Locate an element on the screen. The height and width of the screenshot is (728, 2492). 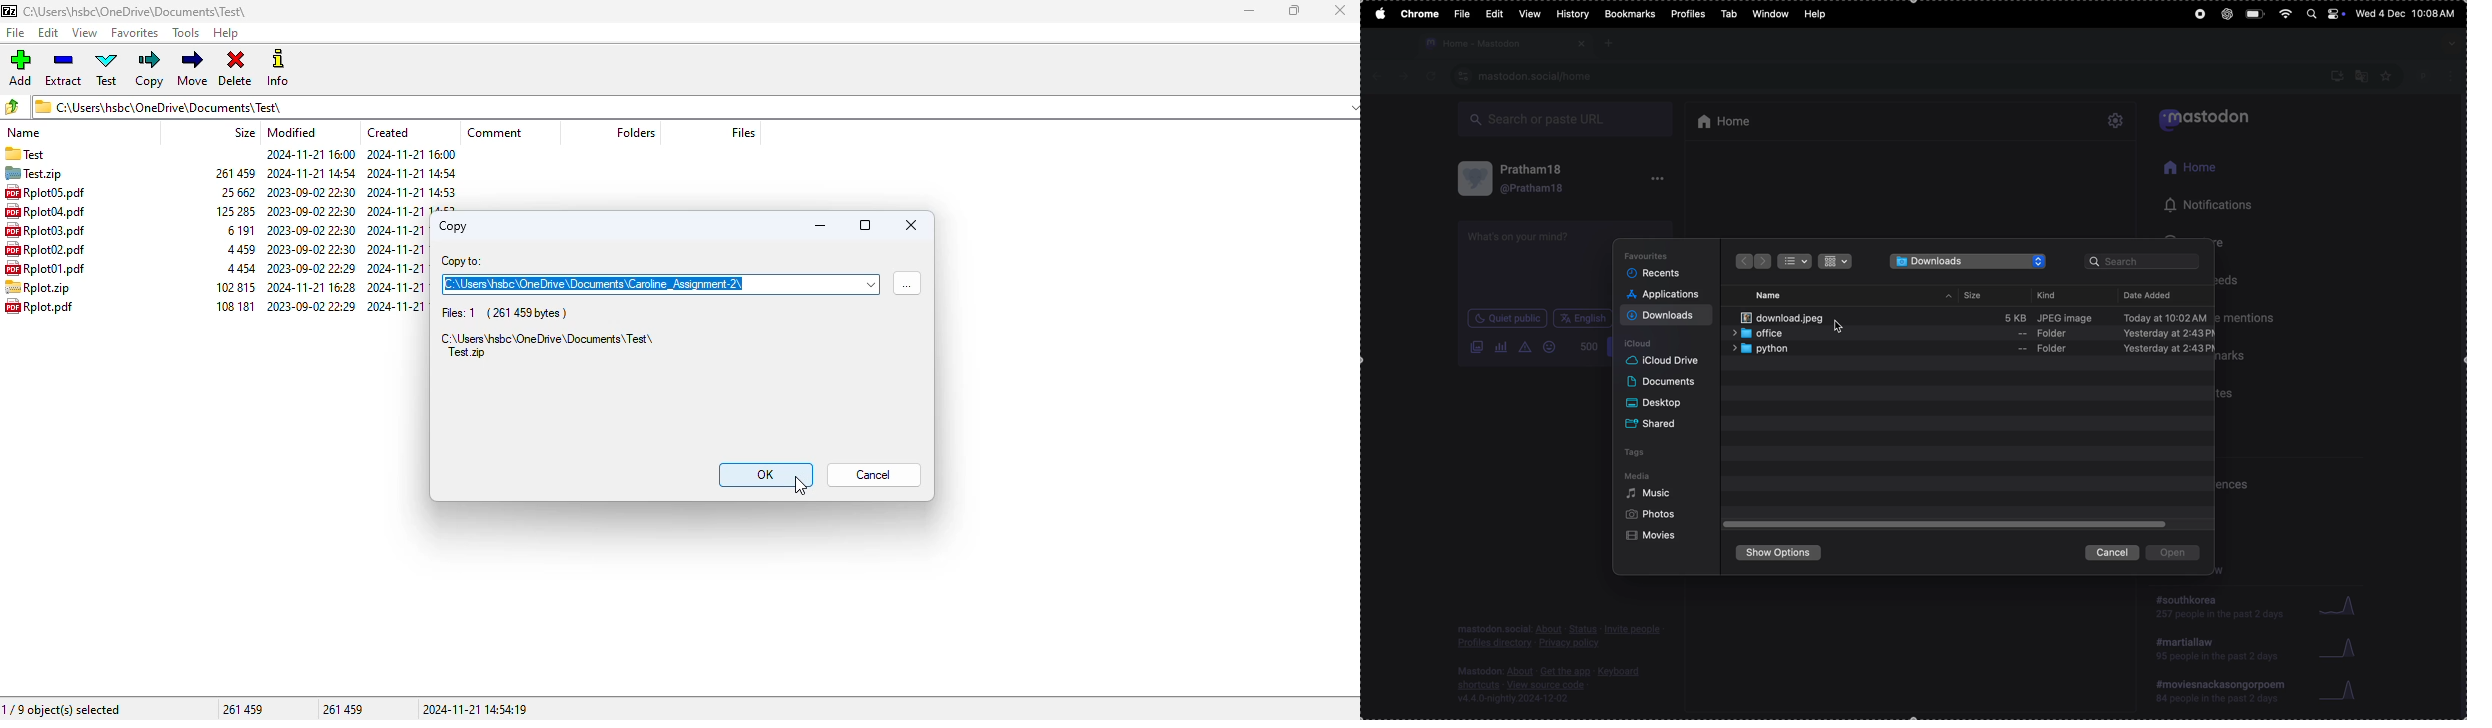
English is located at coordinates (1583, 318).